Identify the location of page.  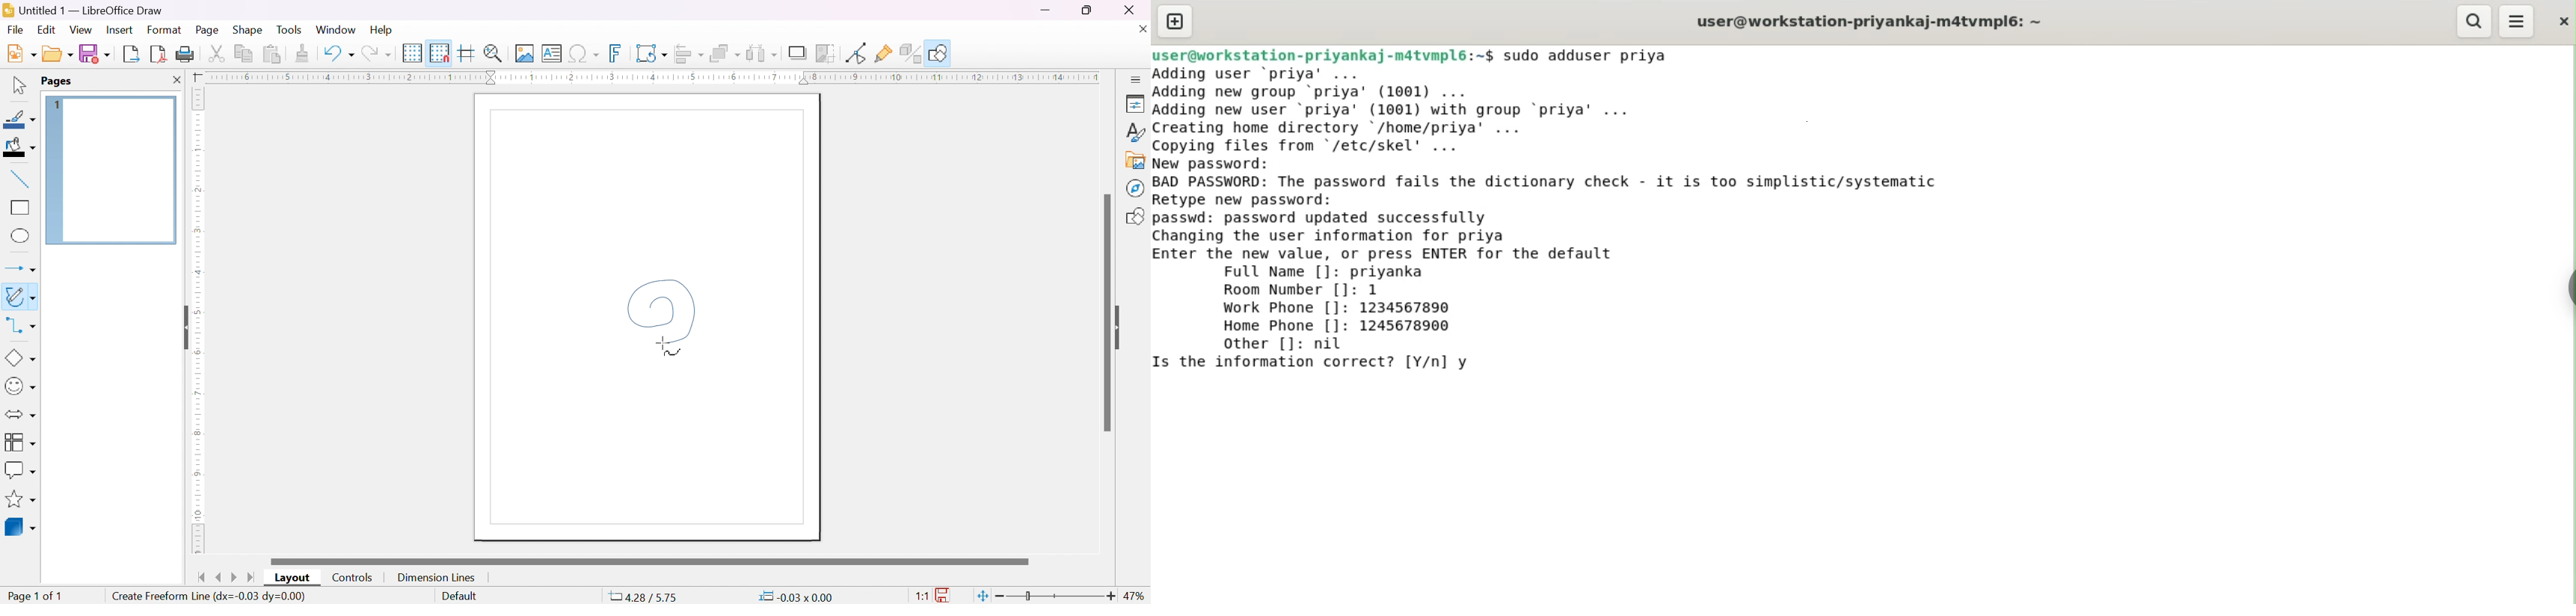
(209, 29).